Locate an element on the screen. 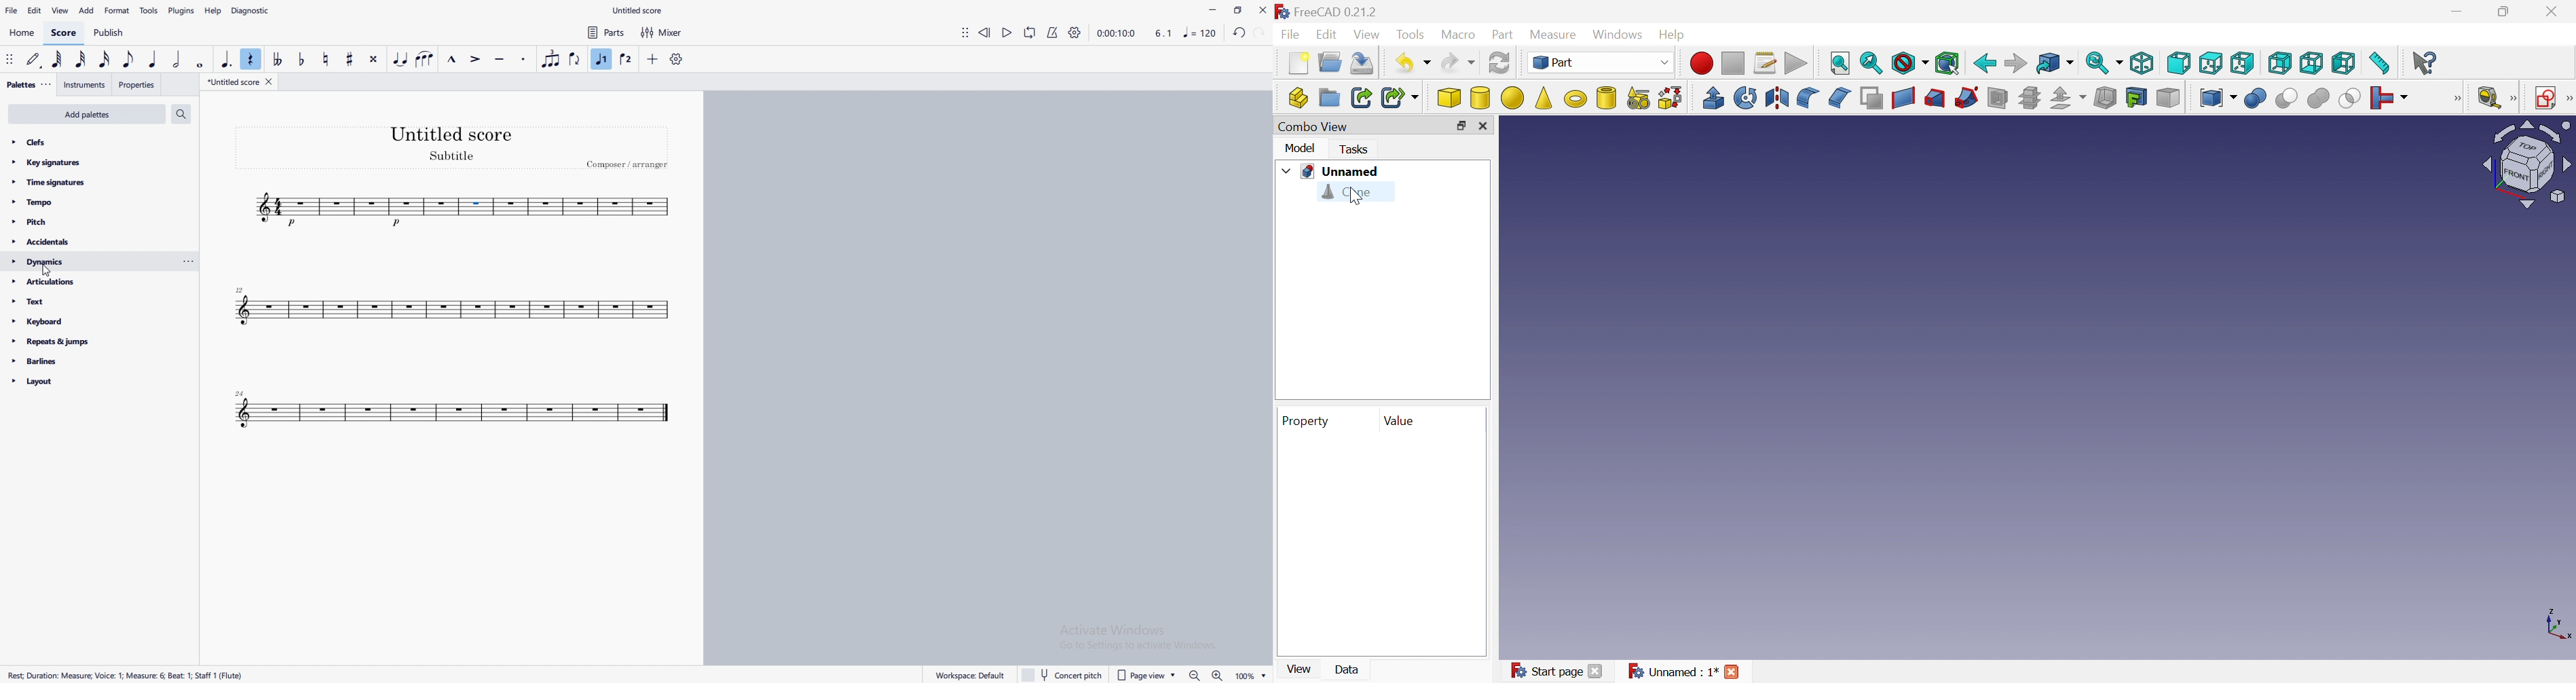 The width and height of the screenshot is (2576, 700). Viewing angle is located at coordinates (2524, 166).